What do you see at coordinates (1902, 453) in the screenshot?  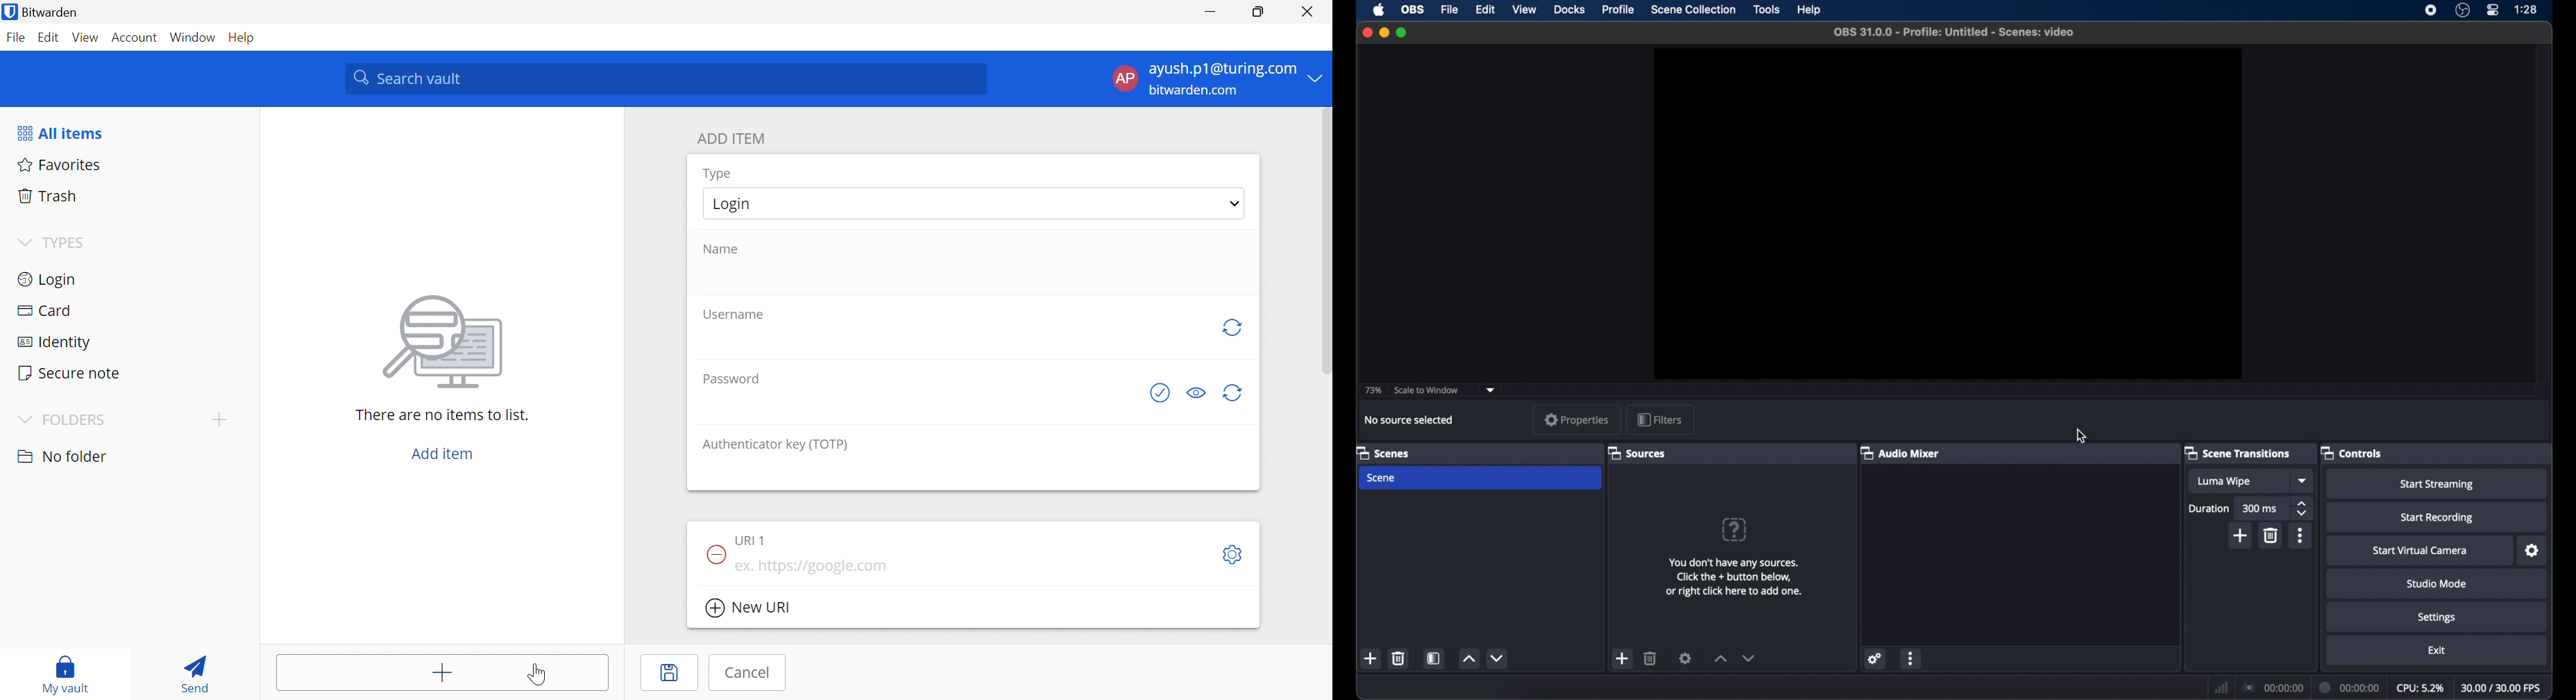 I see `audio mixer` at bounding box center [1902, 453].